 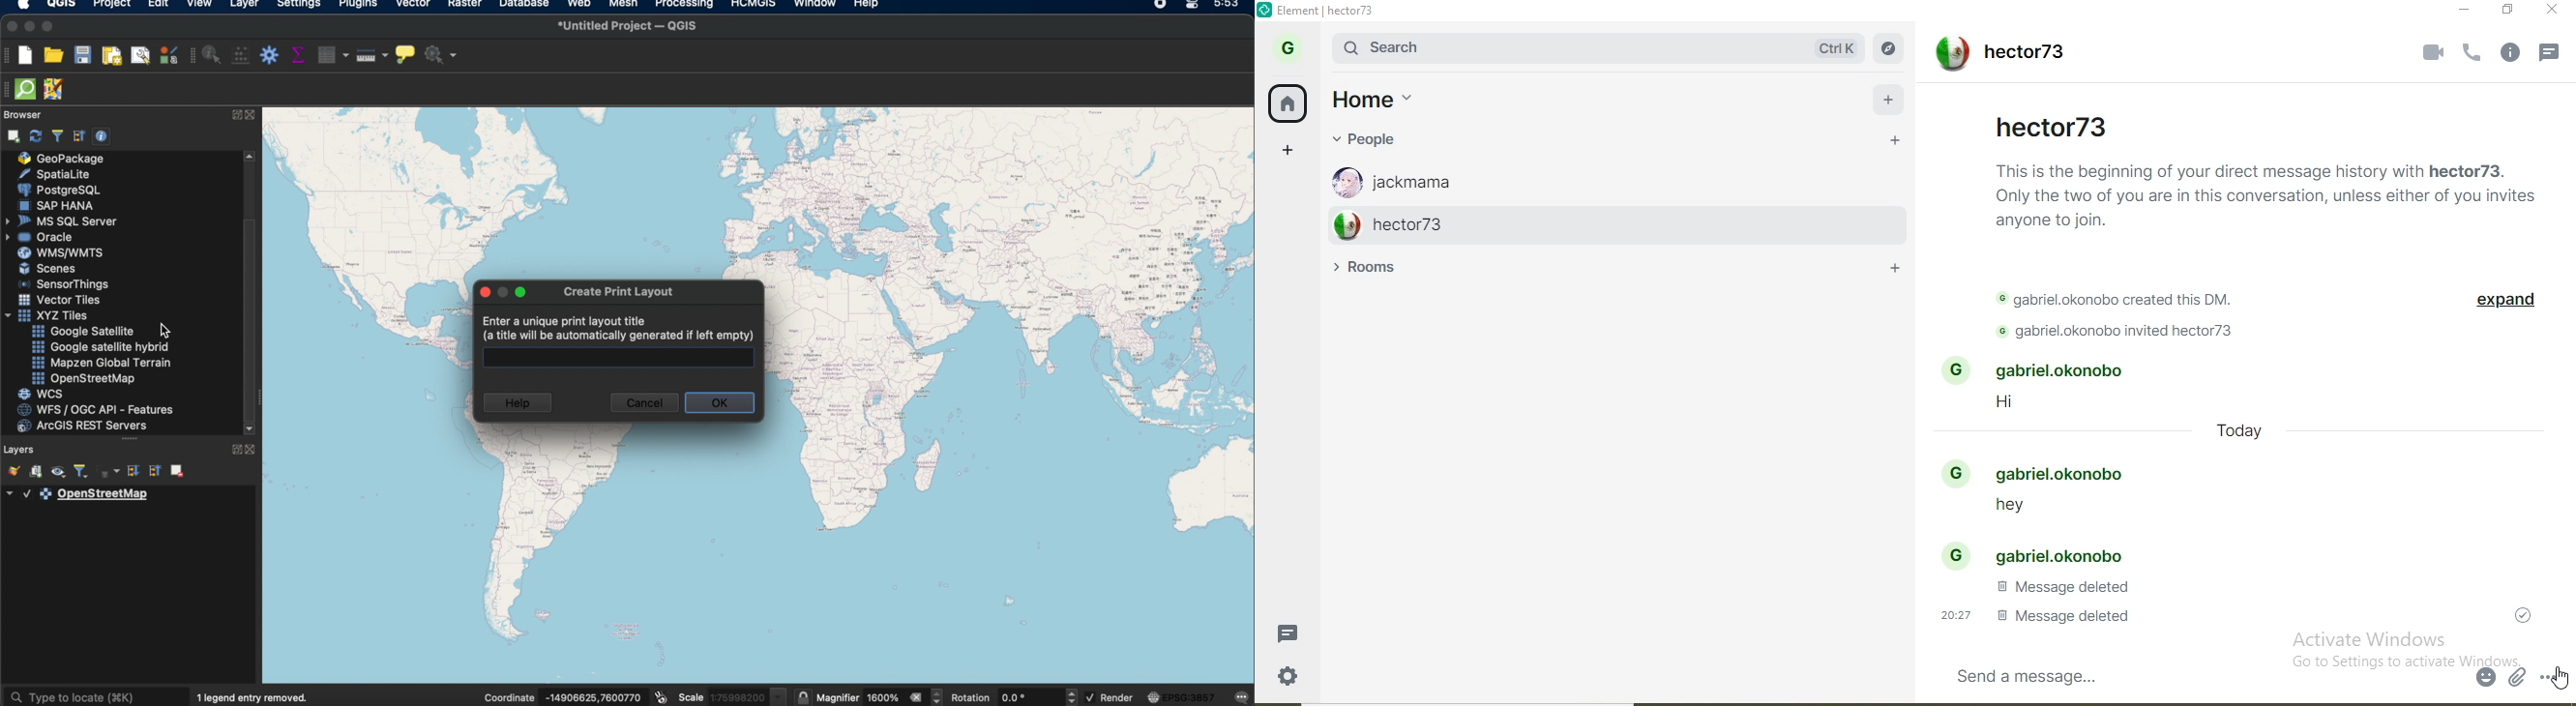 I want to click on hey, so click(x=2001, y=510).